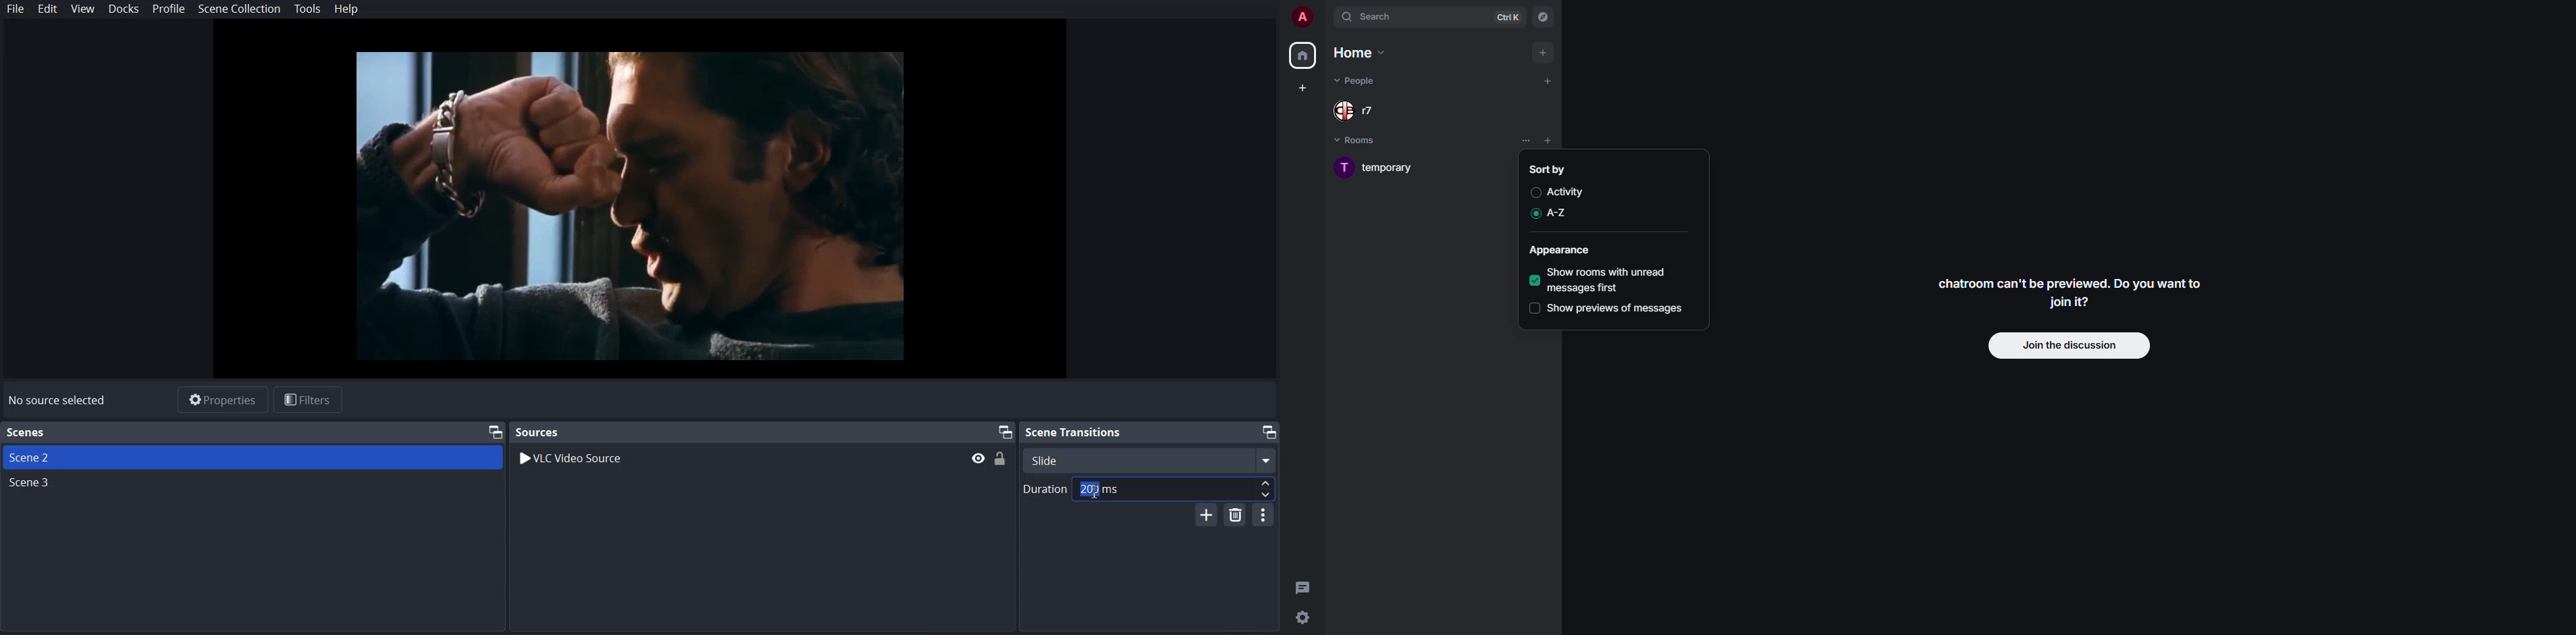  What do you see at coordinates (1302, 86) in the screenshot?
I see `create space` at bounding box center [1302, 86].